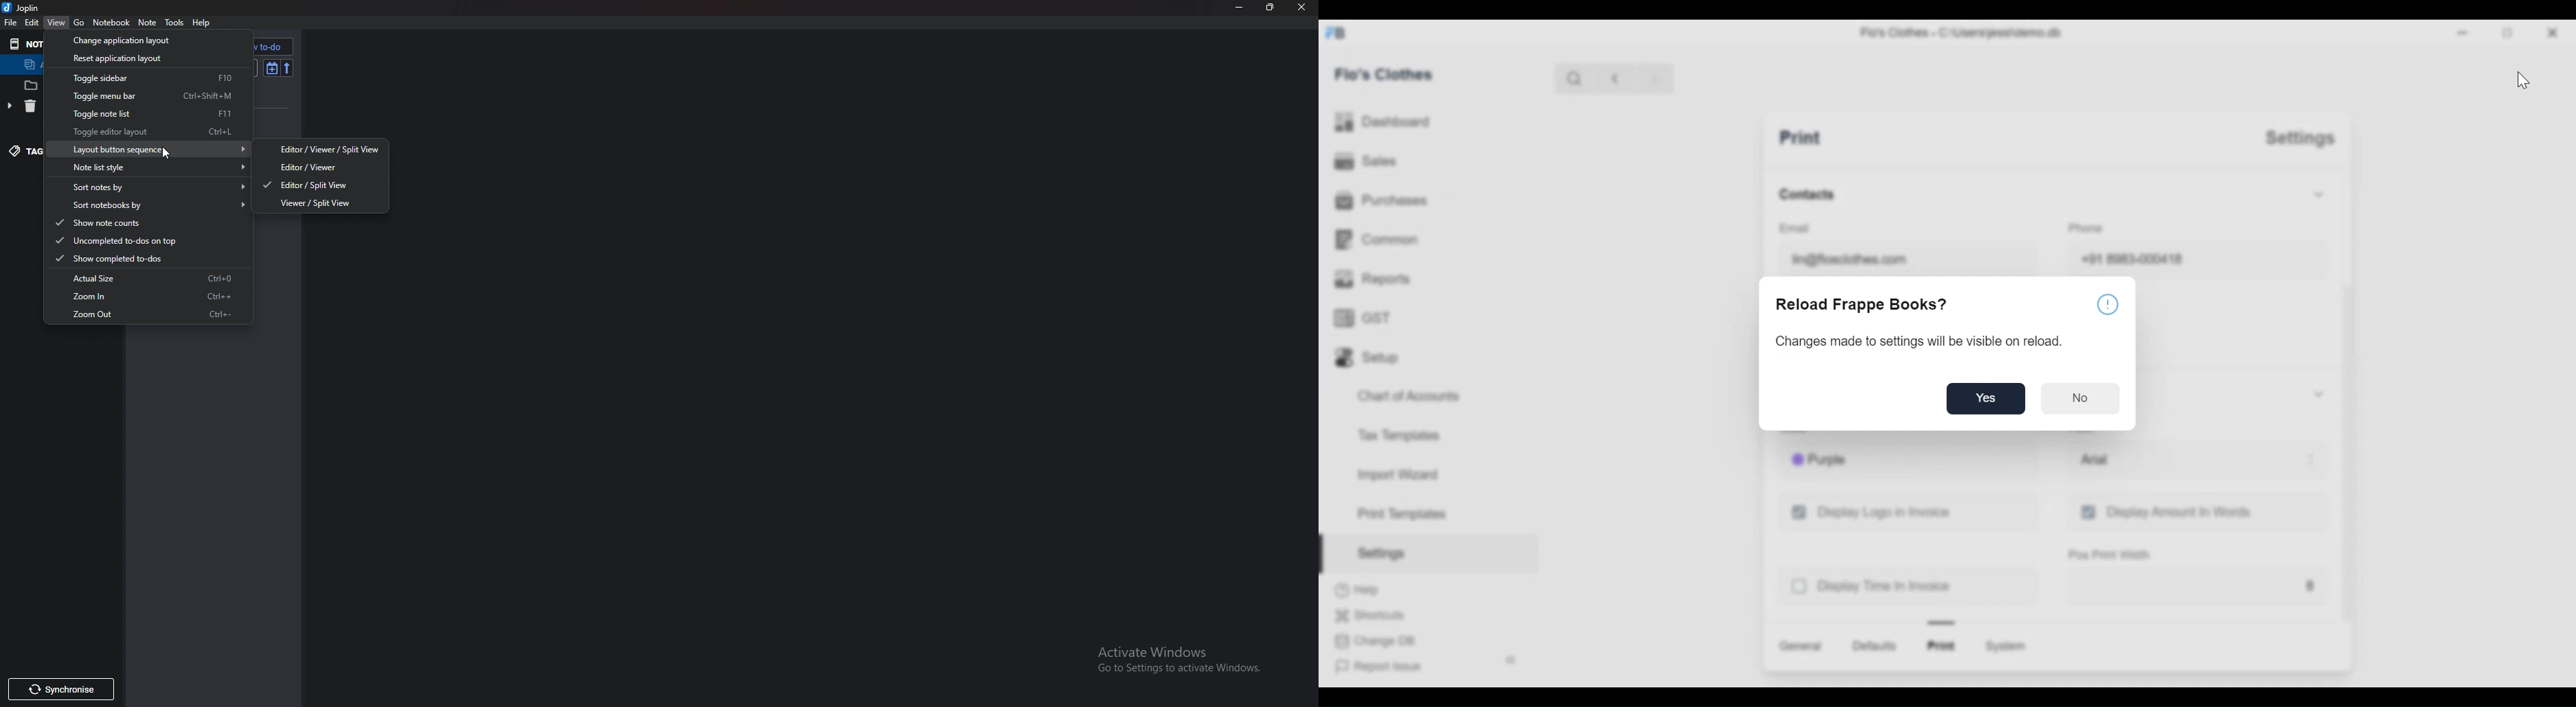 The image size is (2576, 728). Describe the element at coordinates (58, 23) in the screenshot. I see `view` at that location.